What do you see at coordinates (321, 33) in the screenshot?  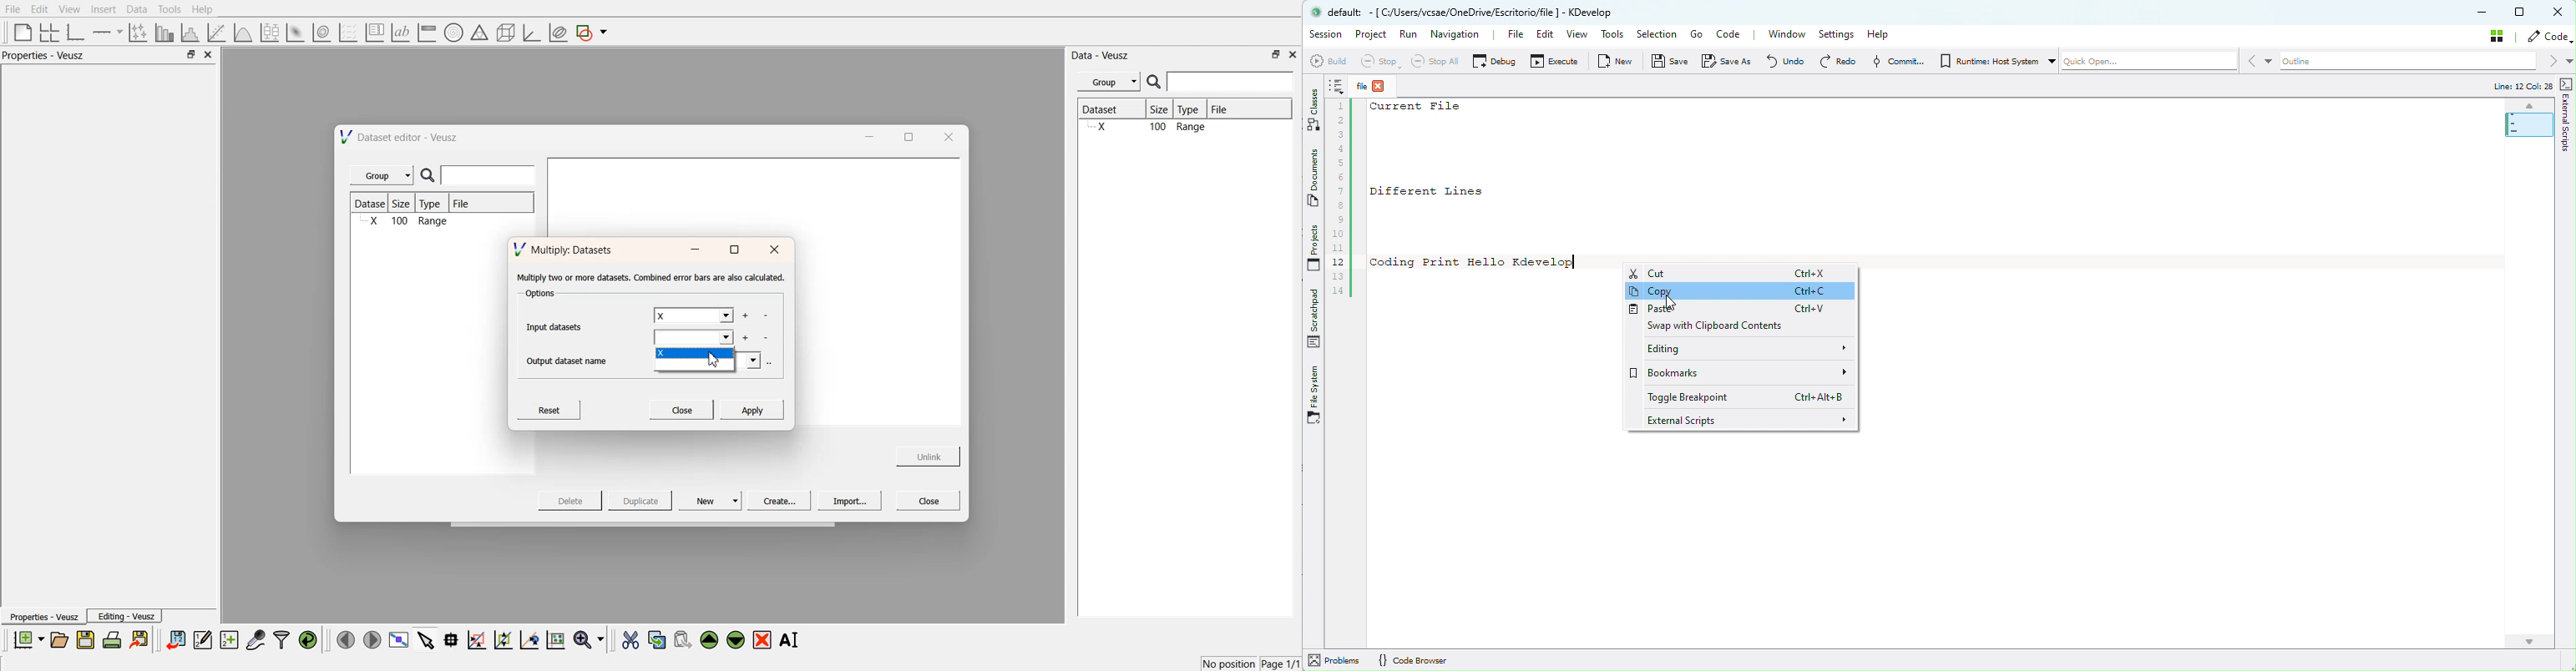 I see `plot a 2d data set as contour` at bounding box center [321, 33].